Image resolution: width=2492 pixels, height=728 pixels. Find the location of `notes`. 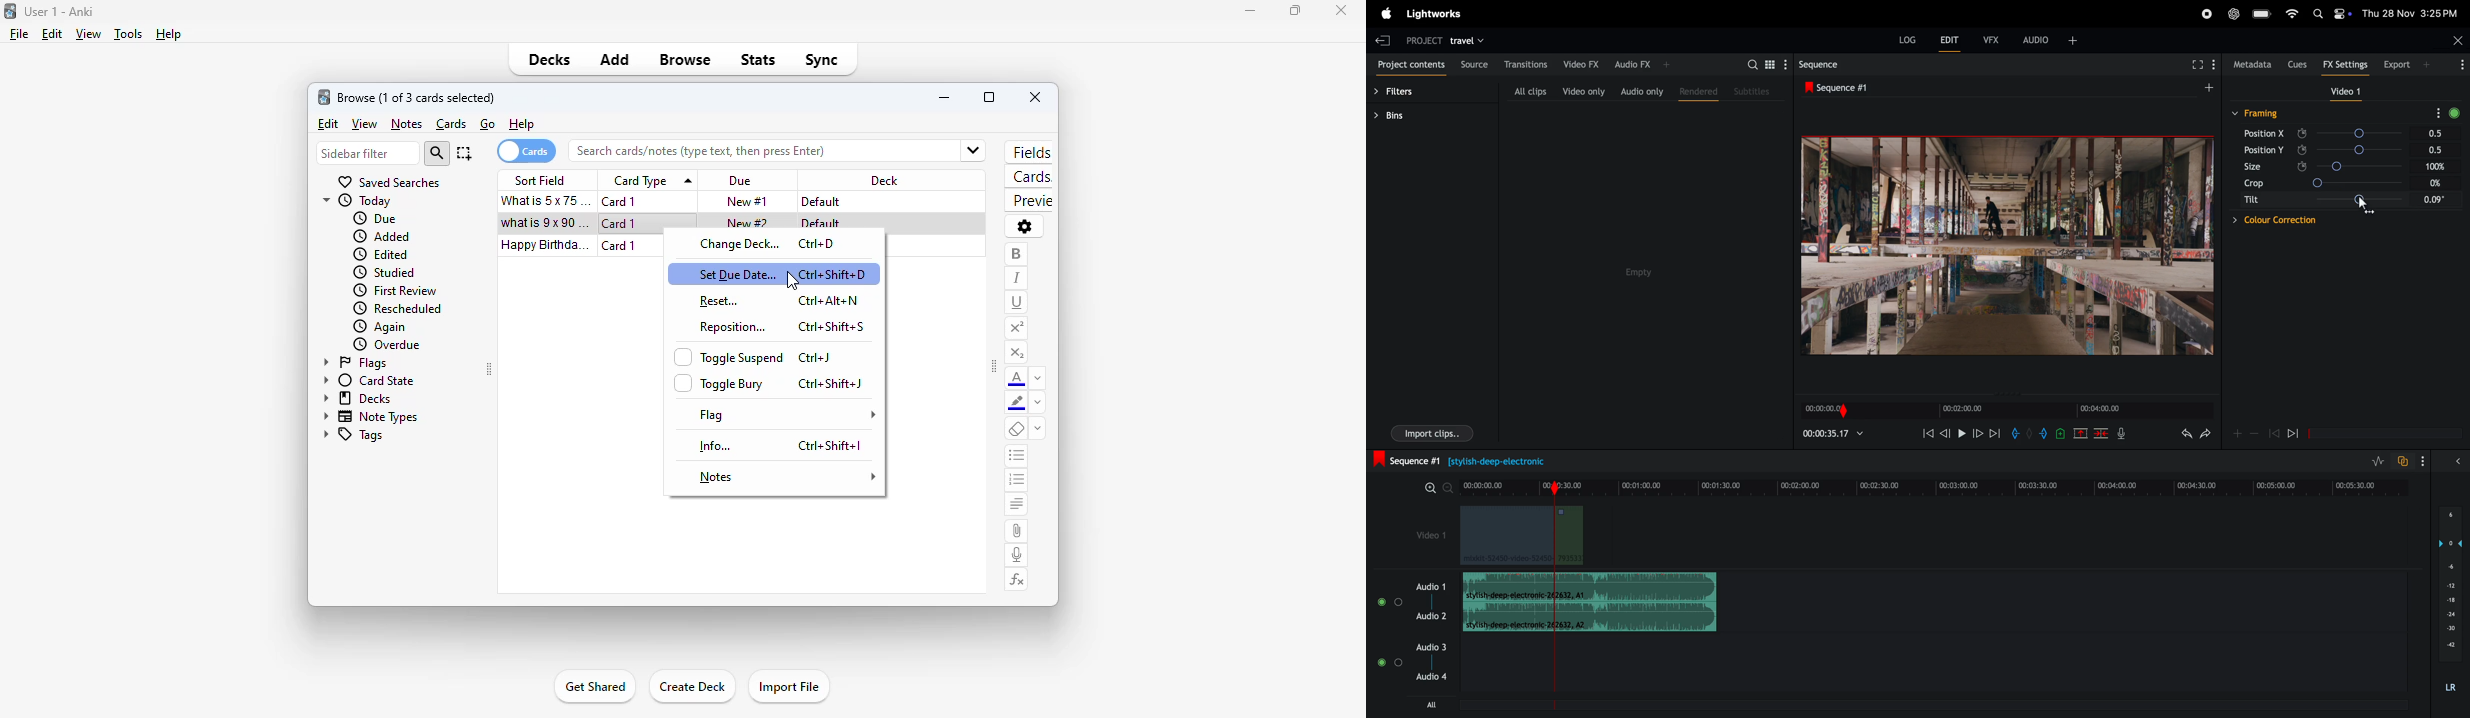

notes is located at coordinates (407, 124).